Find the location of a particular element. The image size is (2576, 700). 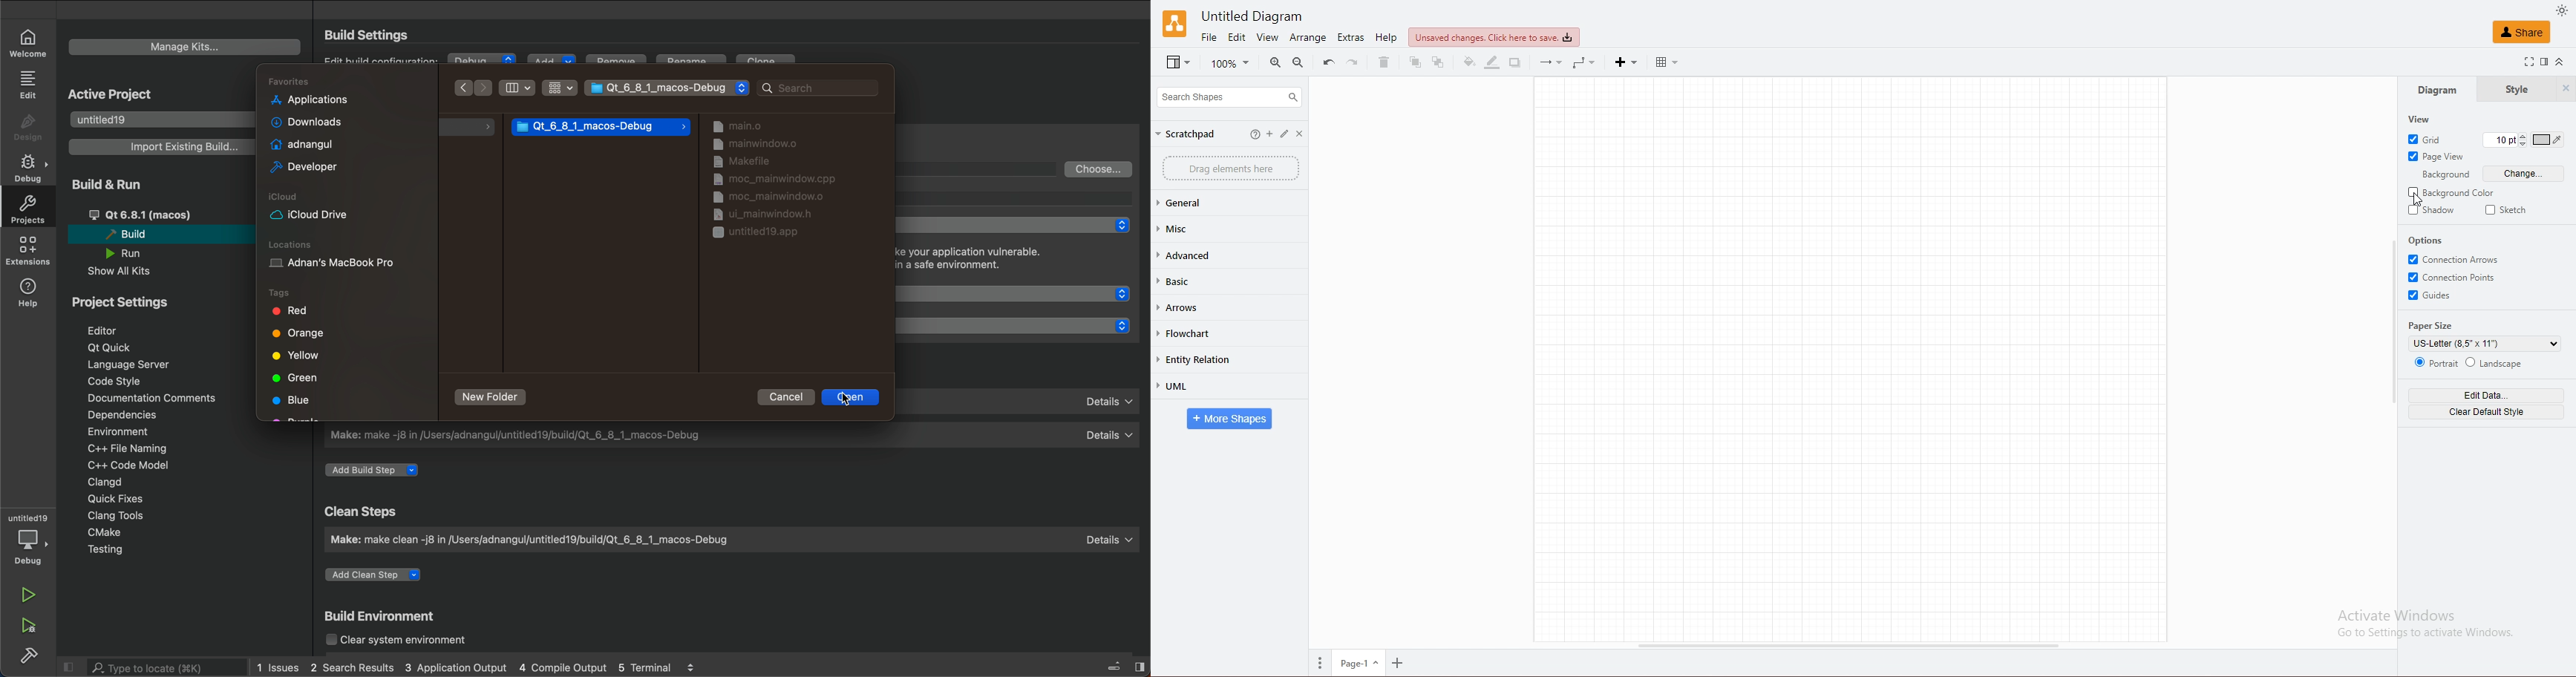

search is located at coordinates (812, 87).